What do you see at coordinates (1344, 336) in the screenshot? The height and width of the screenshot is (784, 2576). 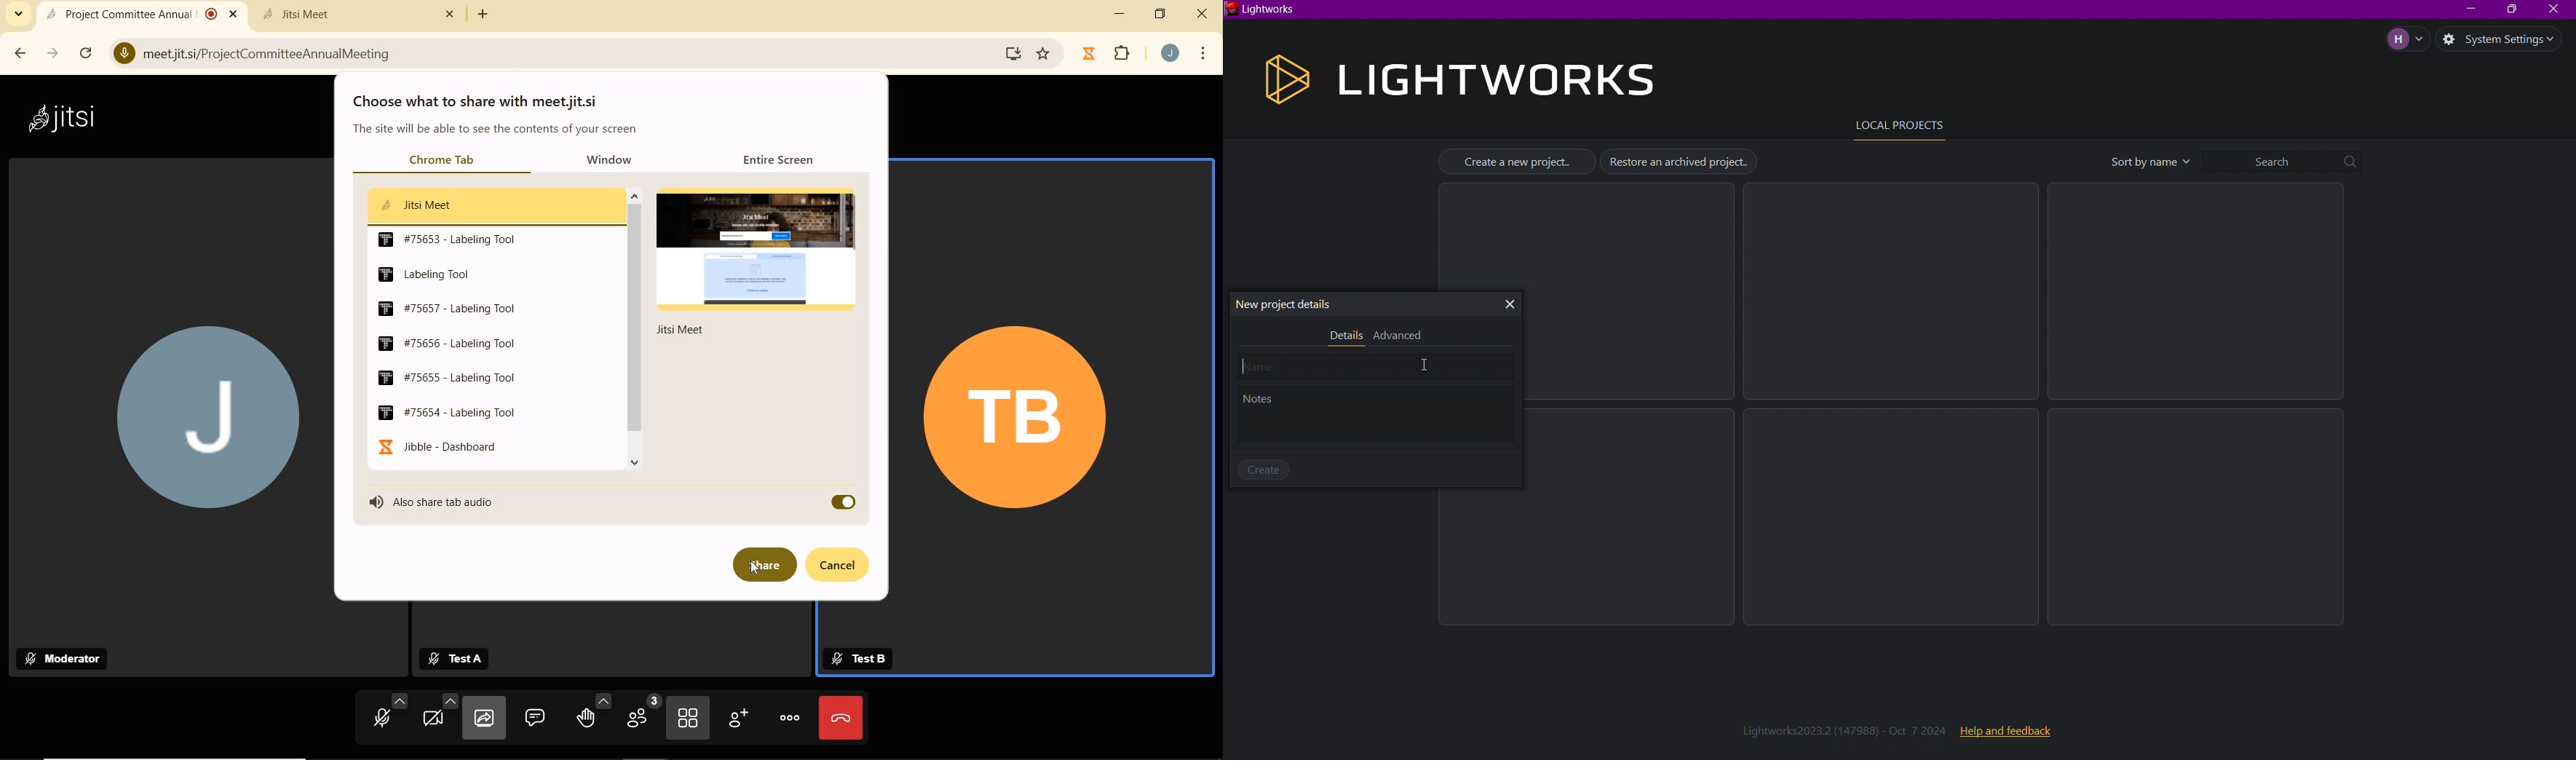 I see `Details` at bounding box center [1344, 336].